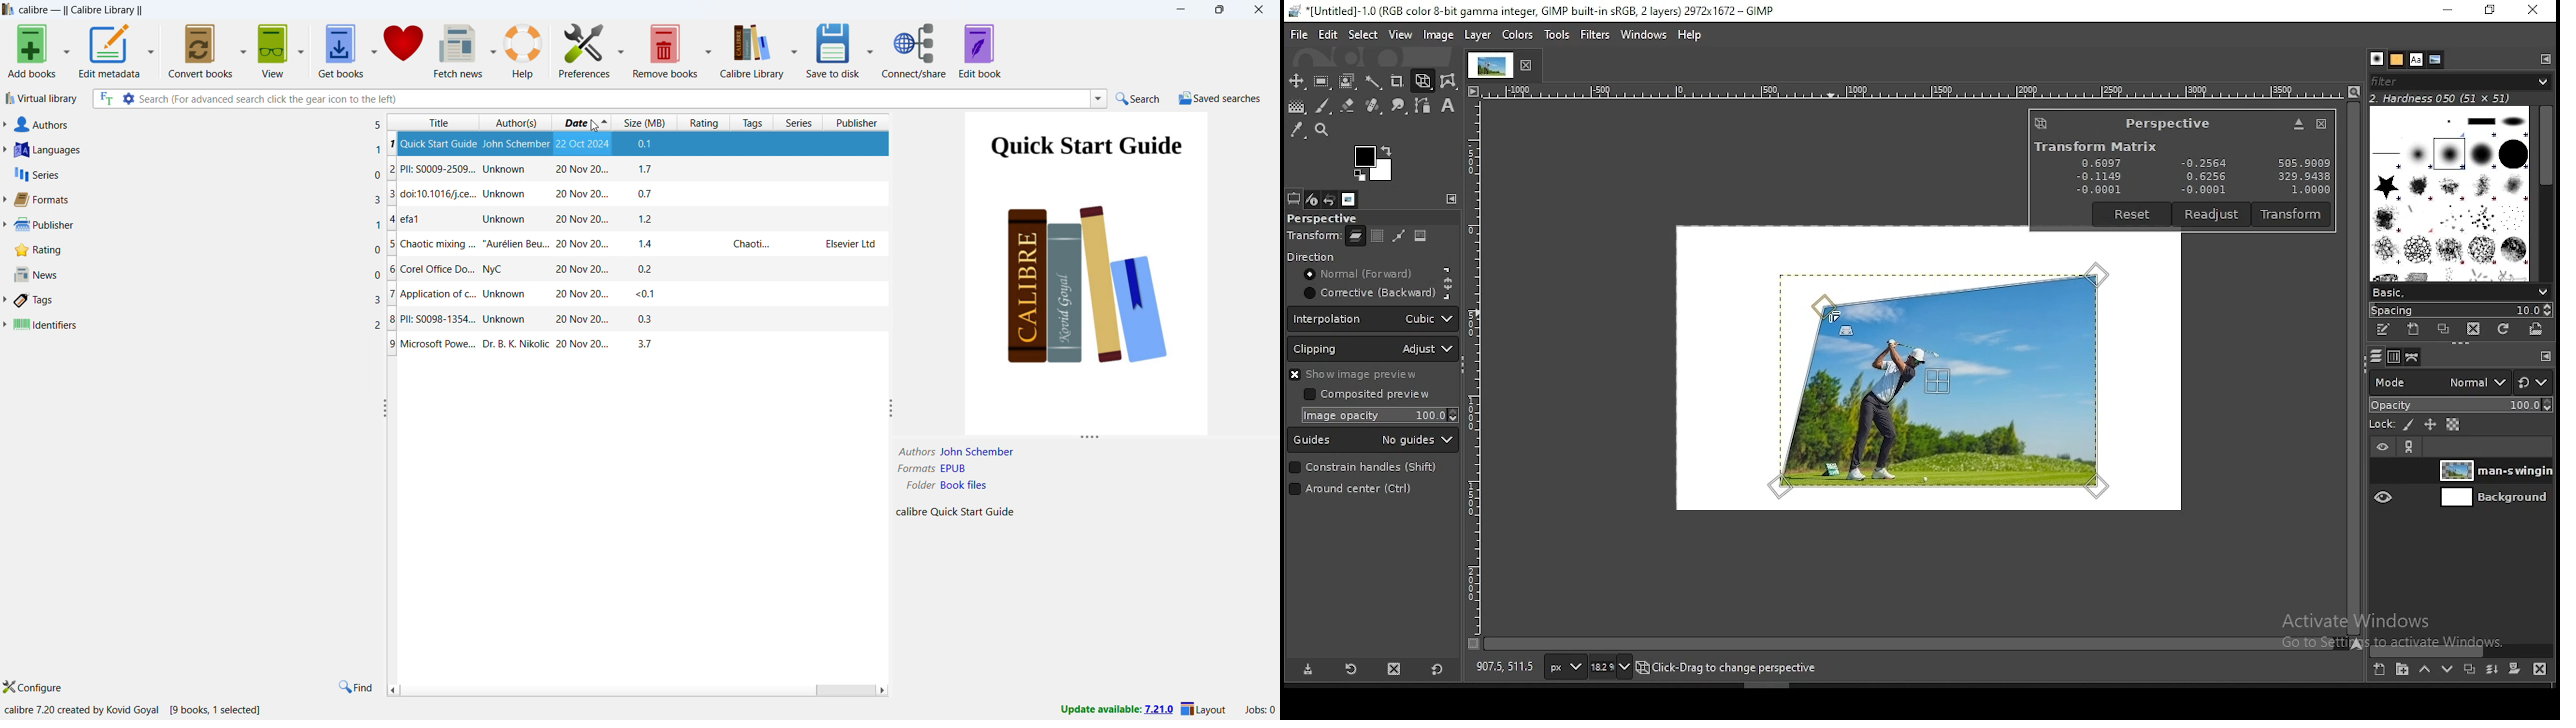 The width and height of the screenshot is (2576, 728). Describe the element at coordinates (2459, 309) in the screenshot. I see `spacing` at that location.